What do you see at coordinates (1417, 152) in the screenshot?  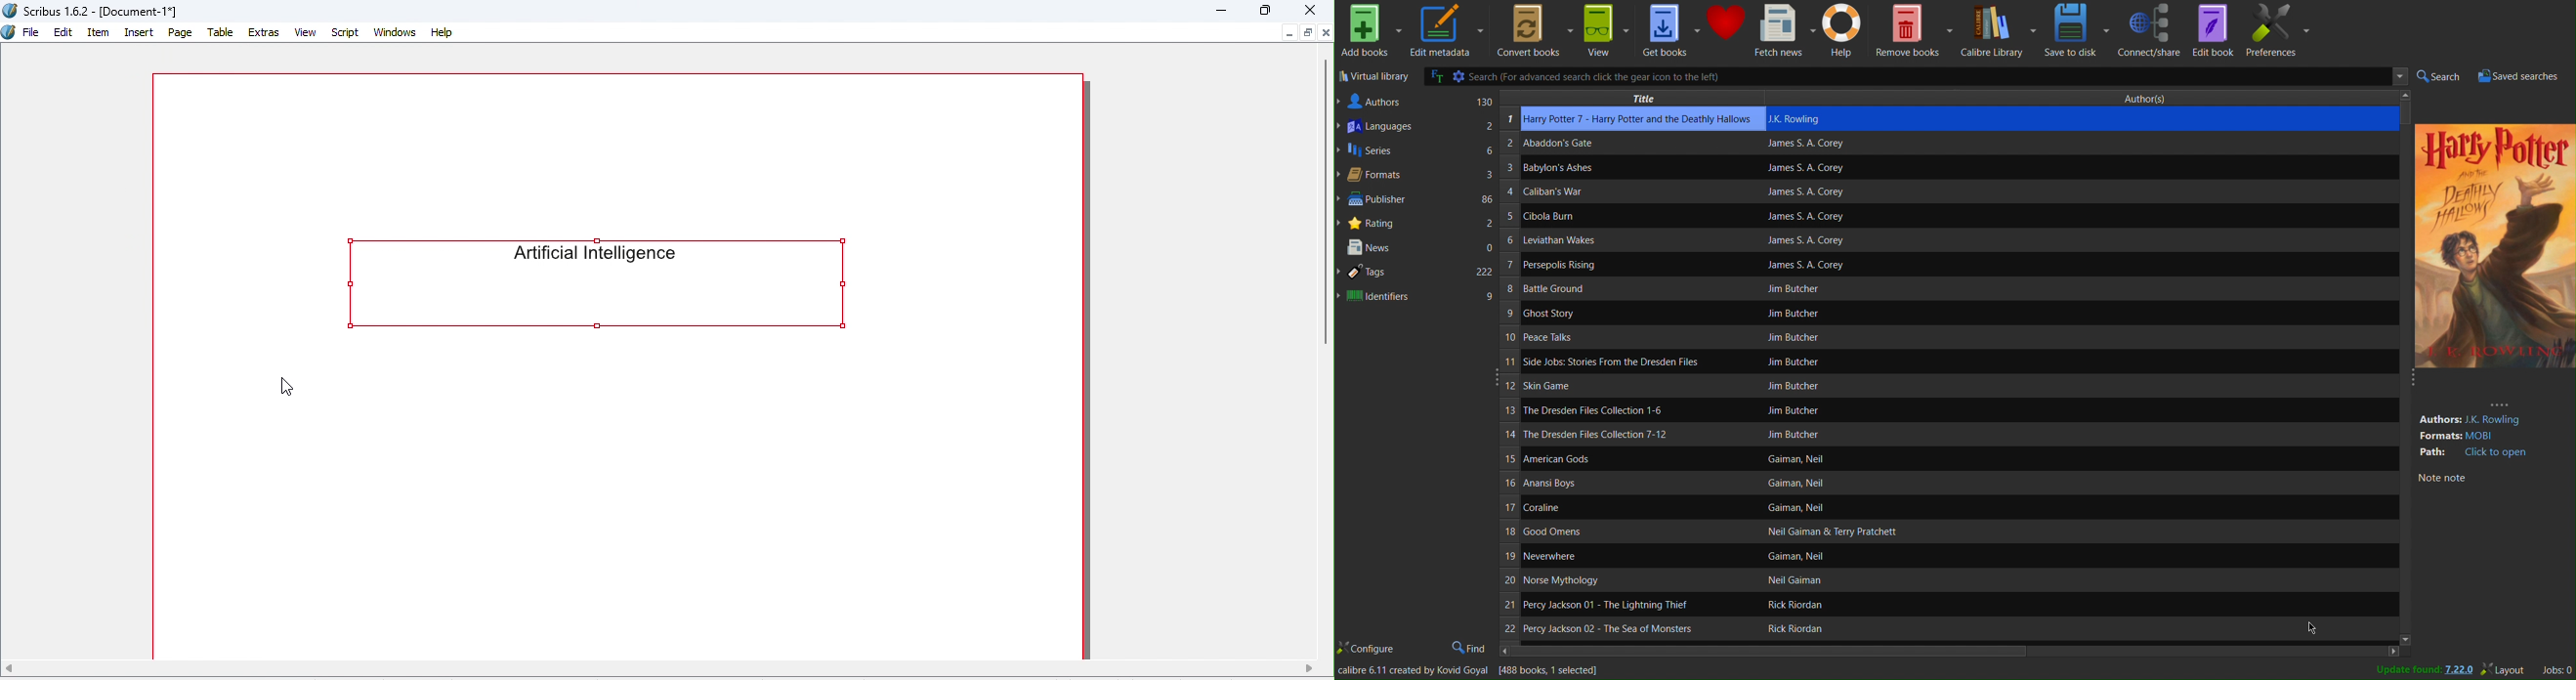 I see `Series` at bounding box center [1417, 152].